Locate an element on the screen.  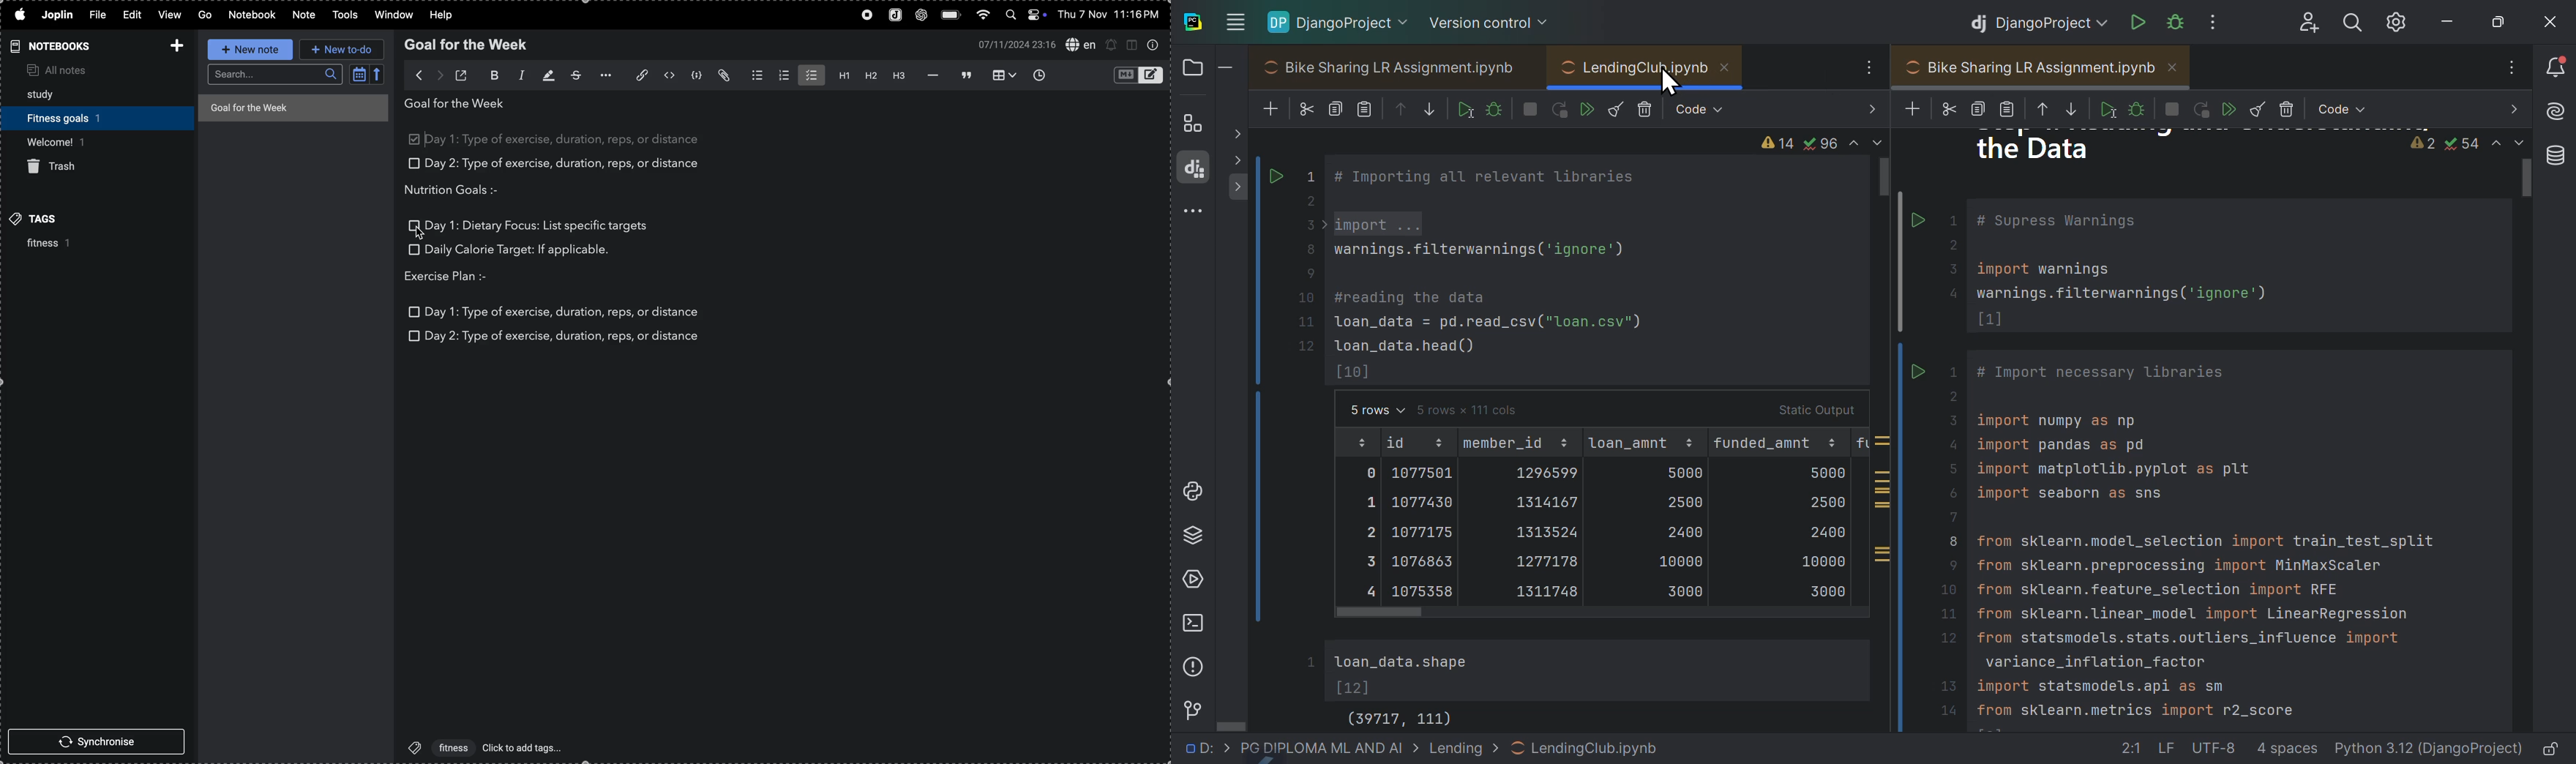
number list is located at coordinates (782, 75).